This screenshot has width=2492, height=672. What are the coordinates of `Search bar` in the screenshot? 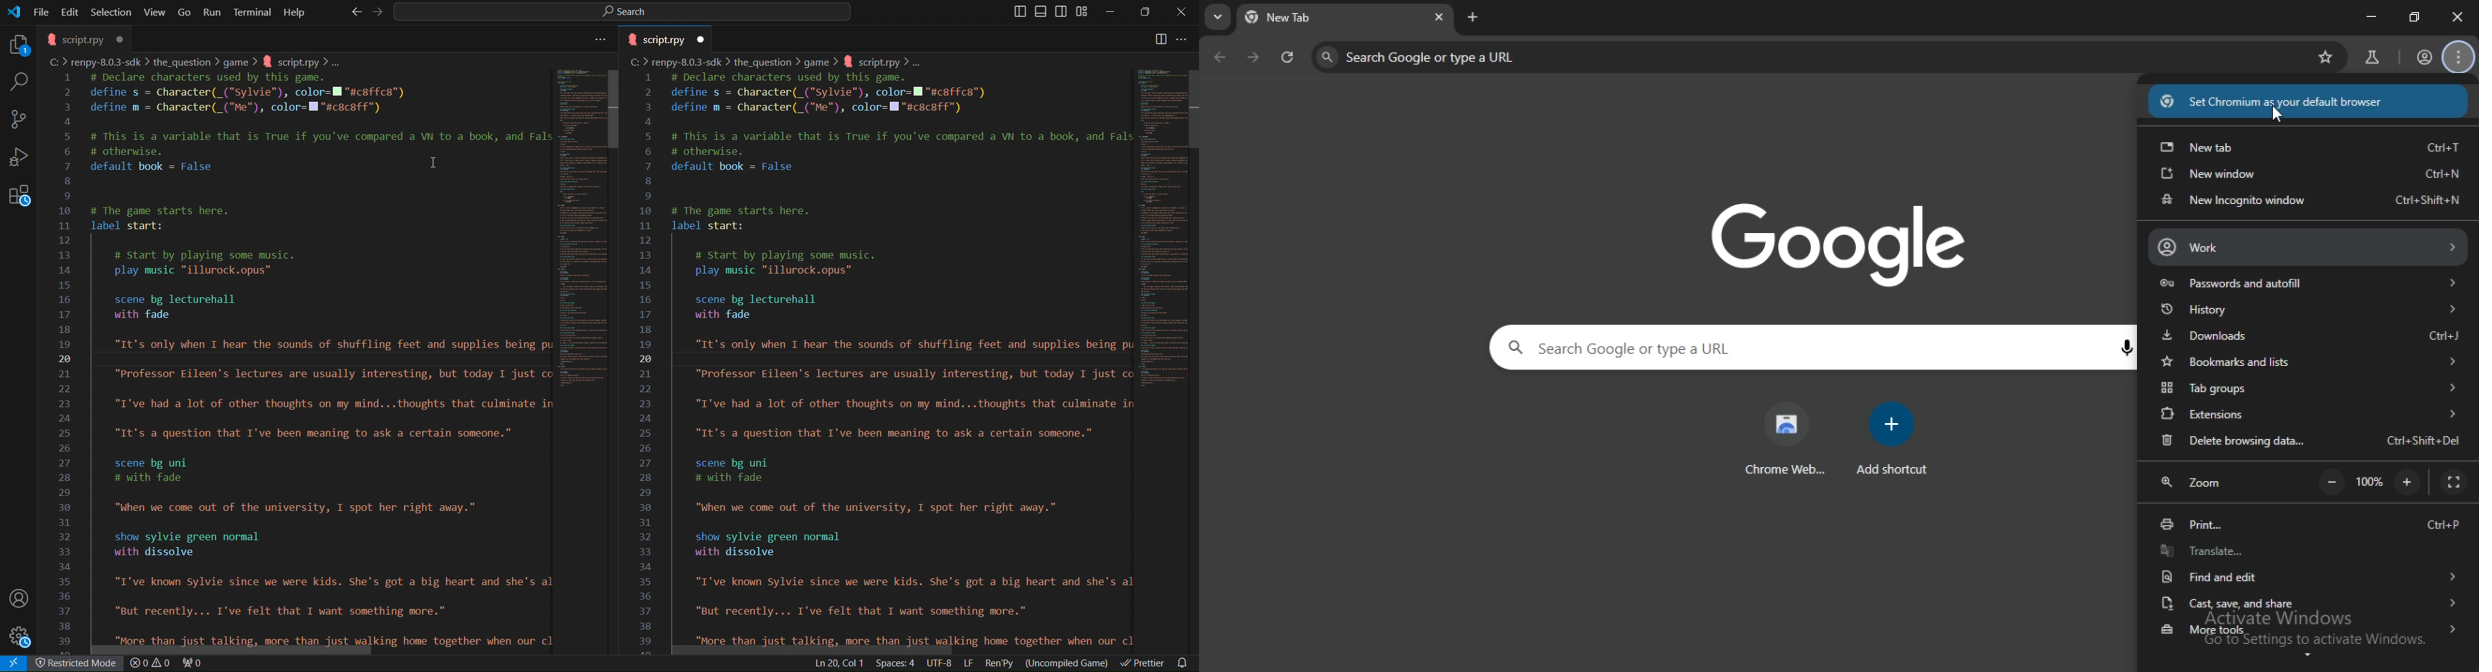 It's located at (620, 11).